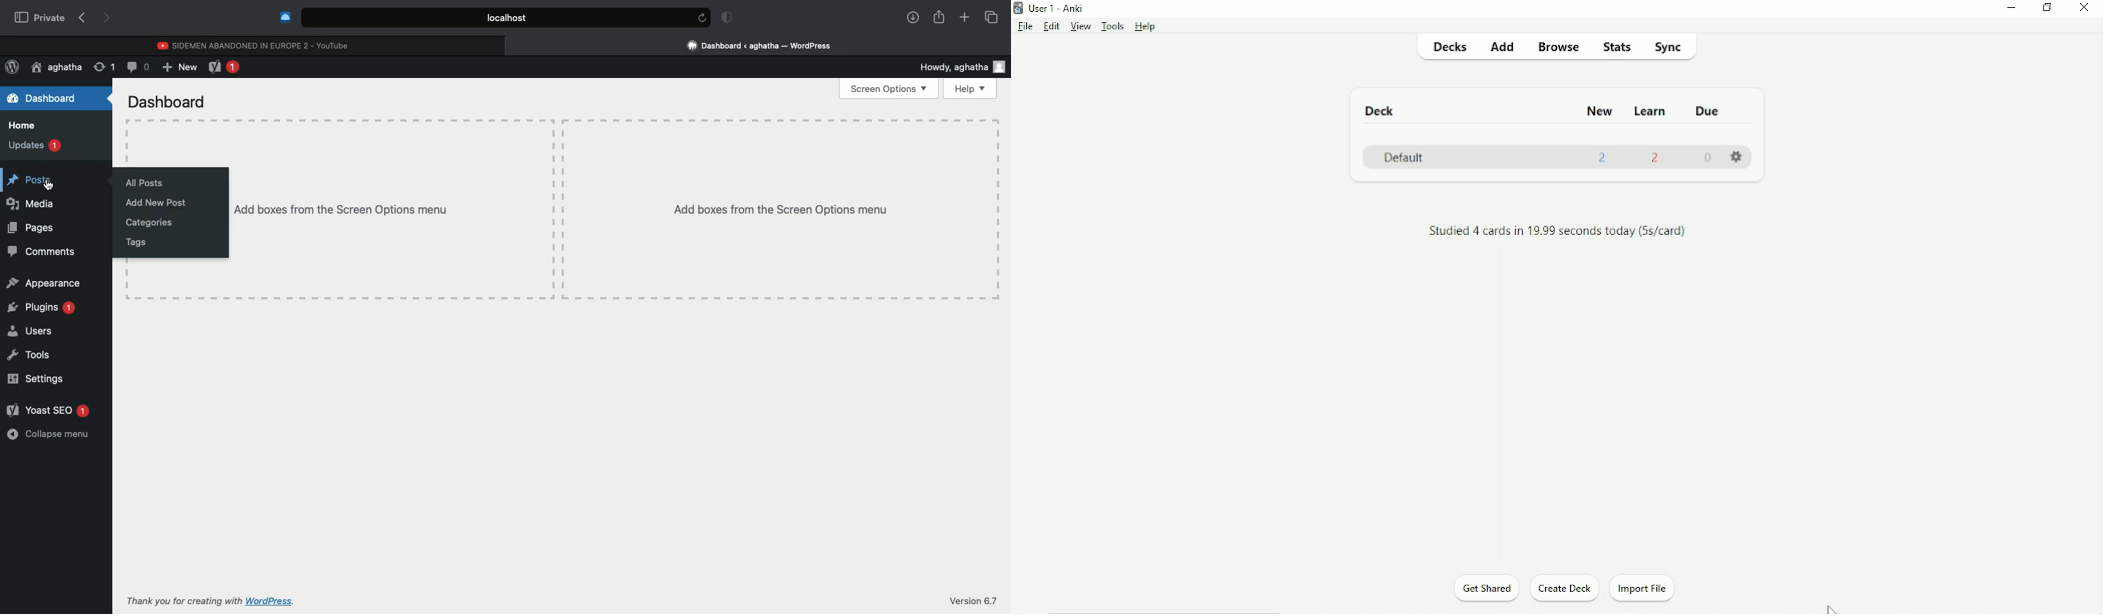 The width and height of the screenshot is (2128, 616). Describe the element at coordinates (1741, 159) in the screenshot. I see `Settings` at that location.